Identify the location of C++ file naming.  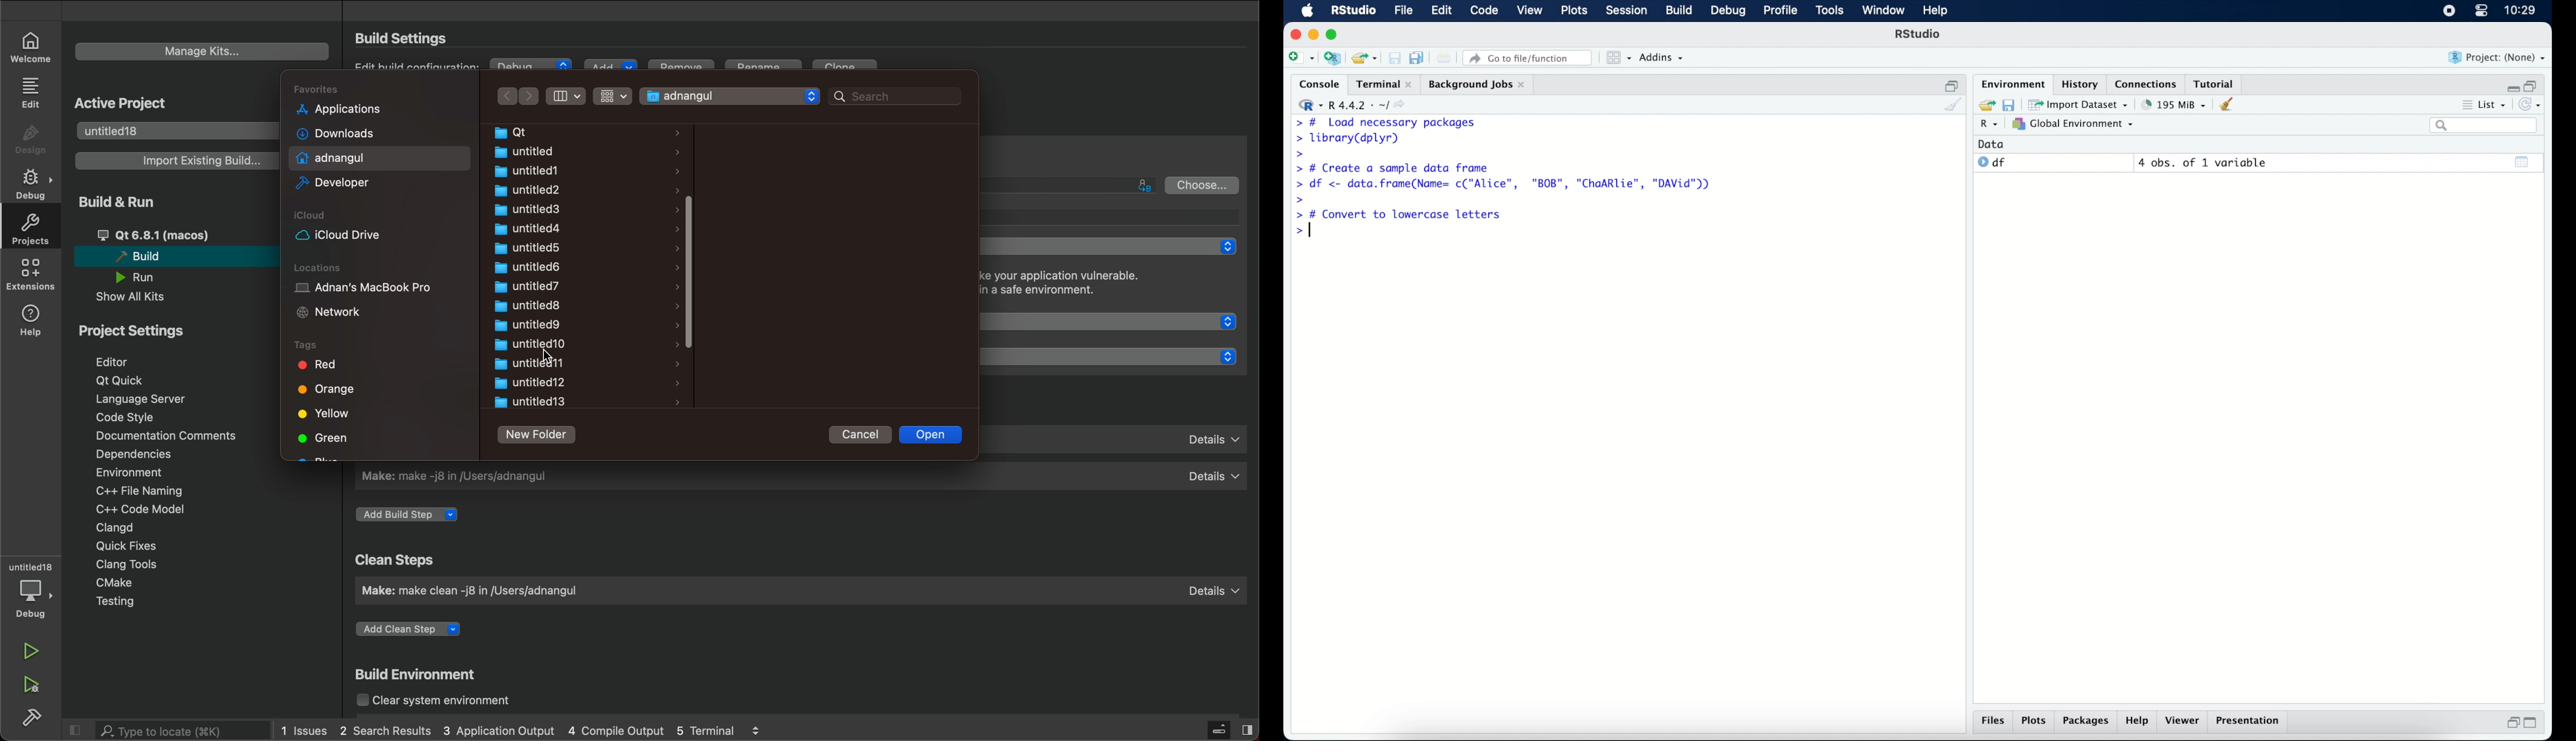
(137, 491).